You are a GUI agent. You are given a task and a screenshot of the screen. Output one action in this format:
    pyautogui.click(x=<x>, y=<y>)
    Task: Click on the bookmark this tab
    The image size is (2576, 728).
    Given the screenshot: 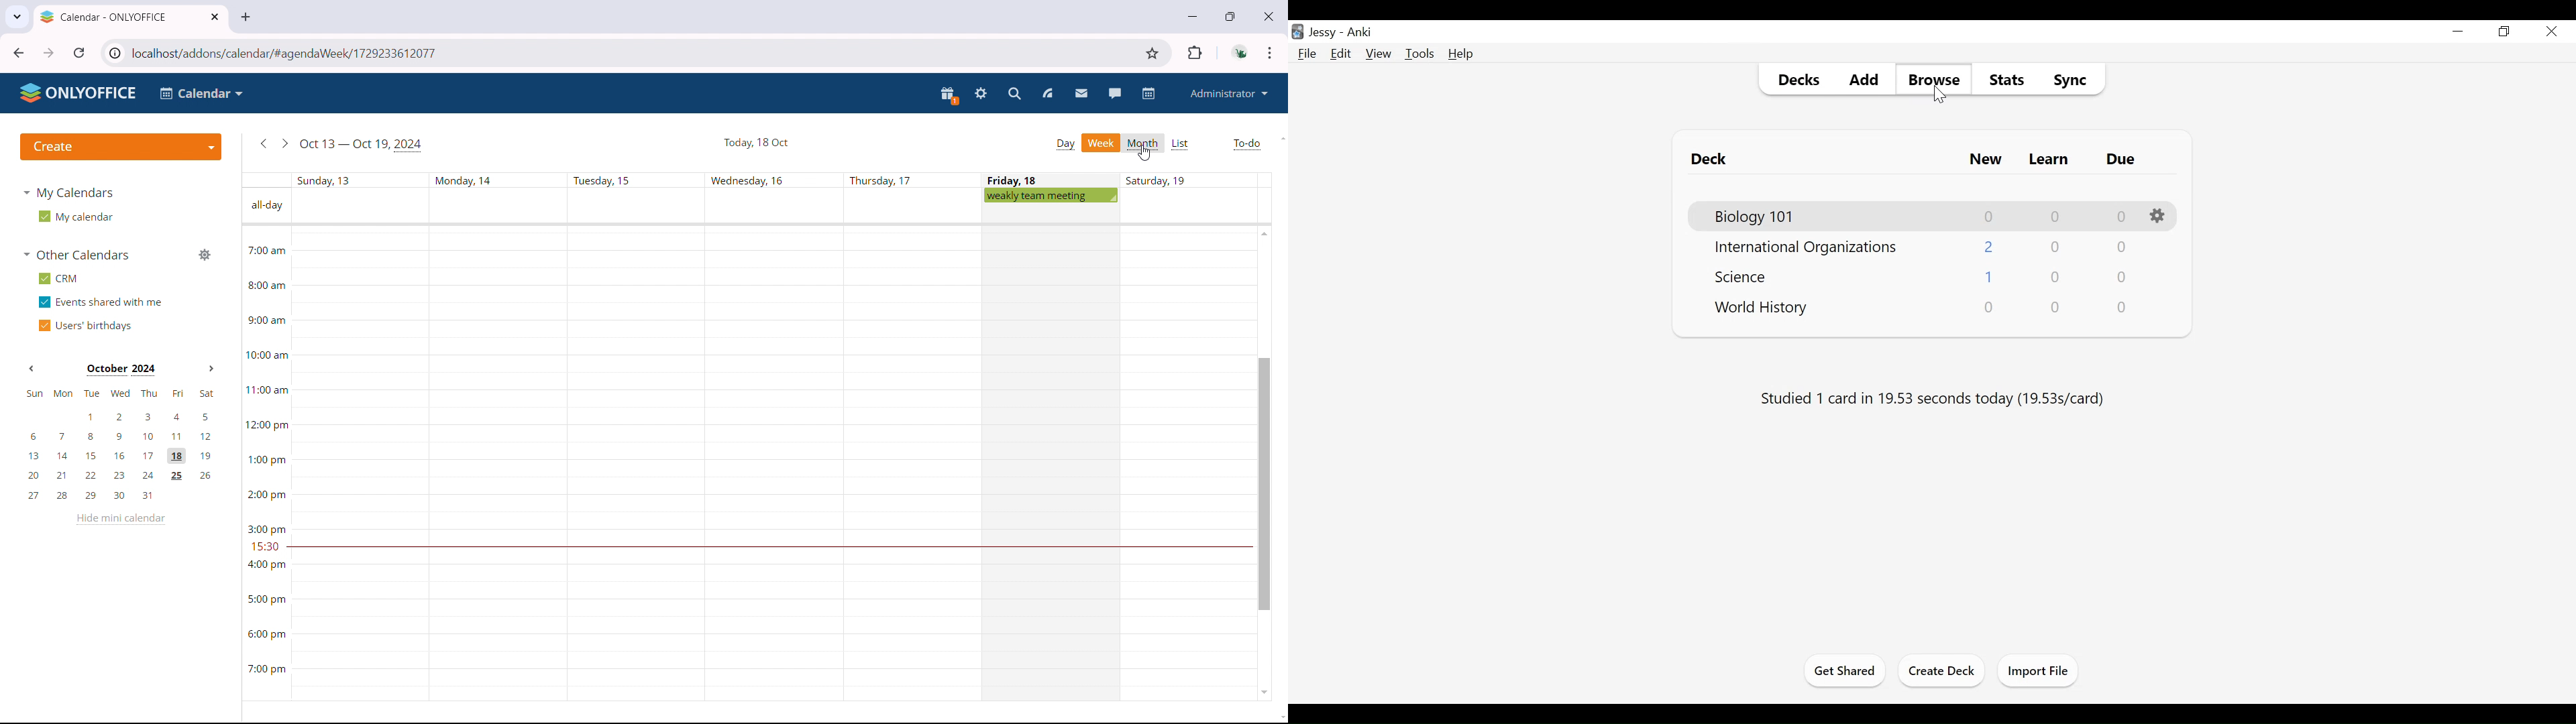 What is the action you would take?
    pyautogui.click(x=1152, y=53)
    